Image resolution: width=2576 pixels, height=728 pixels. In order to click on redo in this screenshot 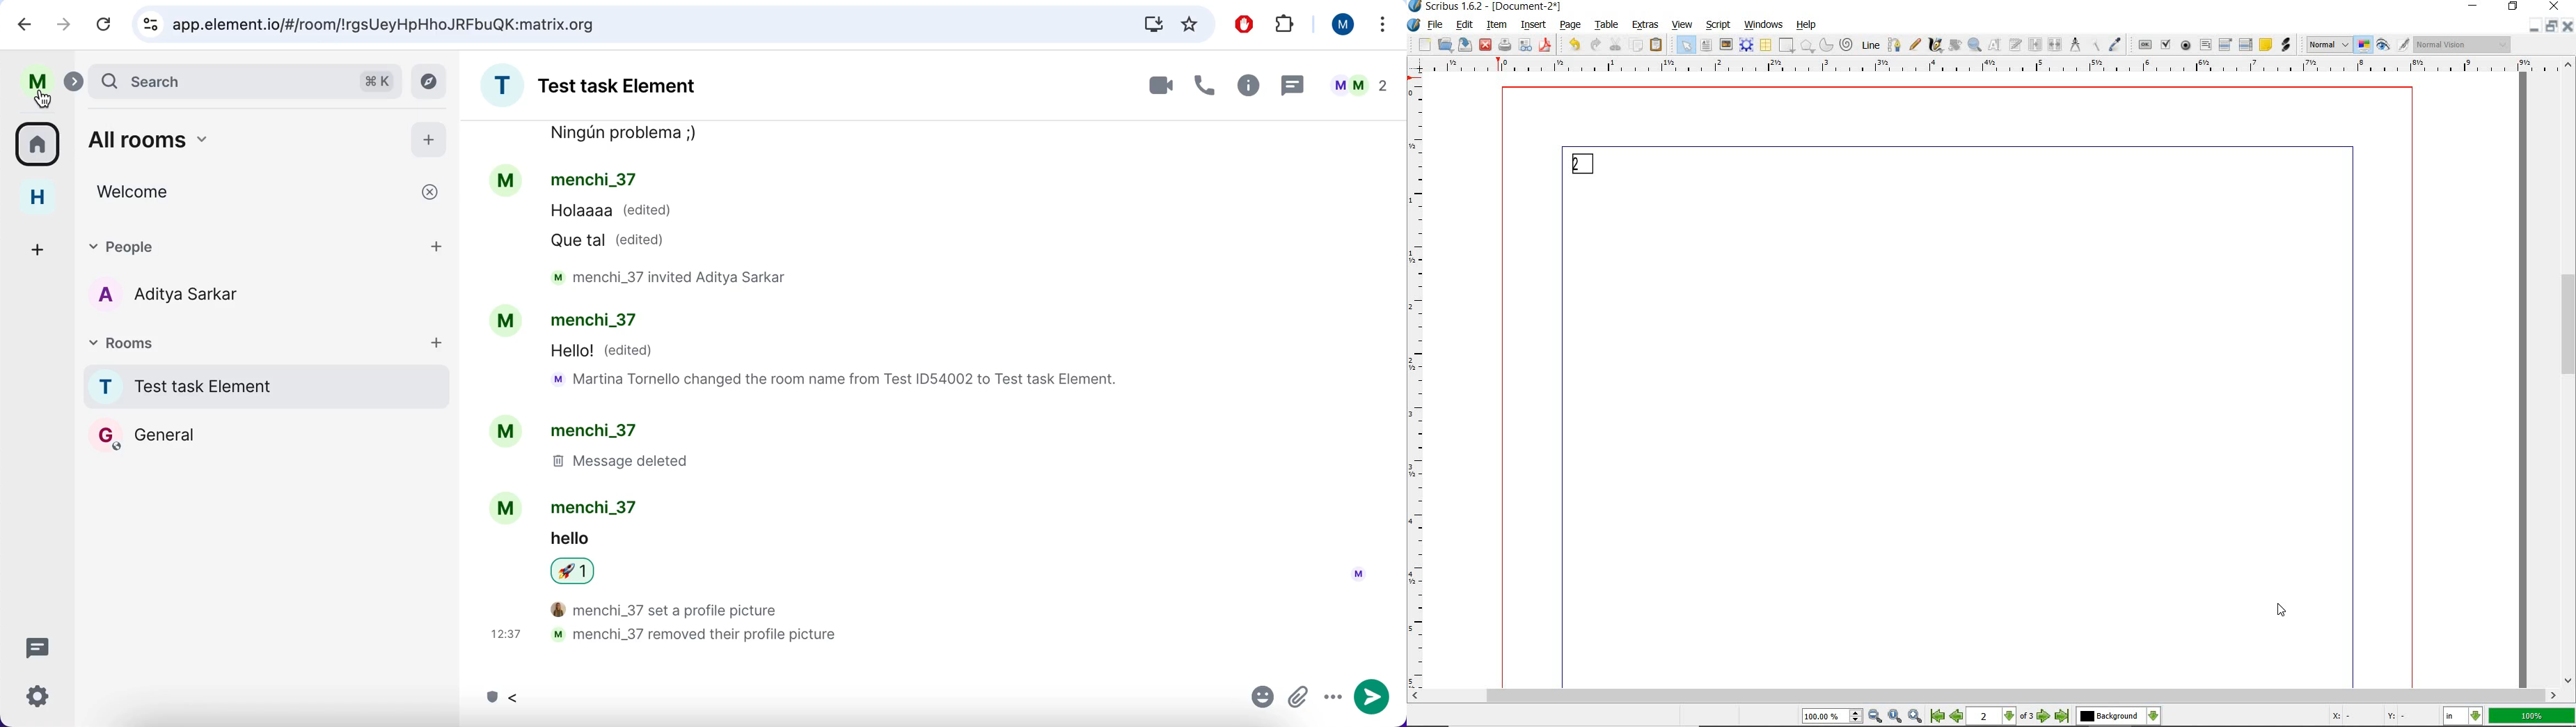, I will do `click(1594, 45)`.